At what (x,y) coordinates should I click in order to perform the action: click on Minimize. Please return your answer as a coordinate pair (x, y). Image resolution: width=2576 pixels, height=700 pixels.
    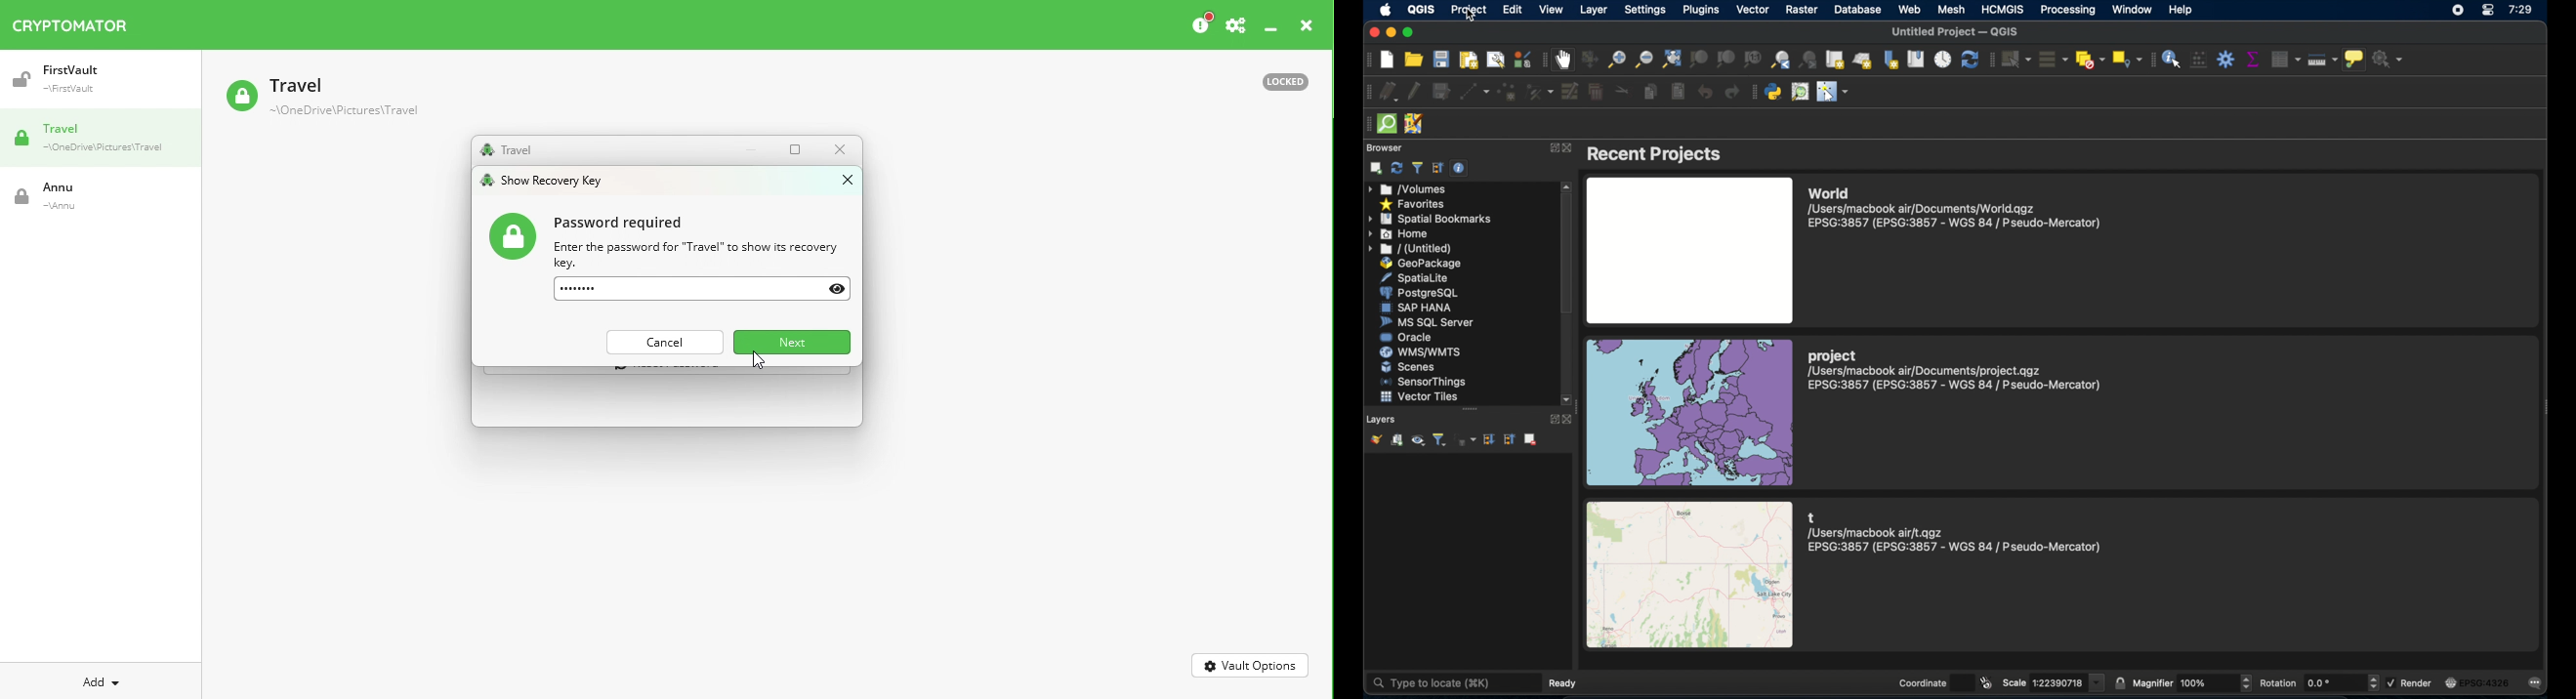
    Looking at the image, I should click on (756, 149).